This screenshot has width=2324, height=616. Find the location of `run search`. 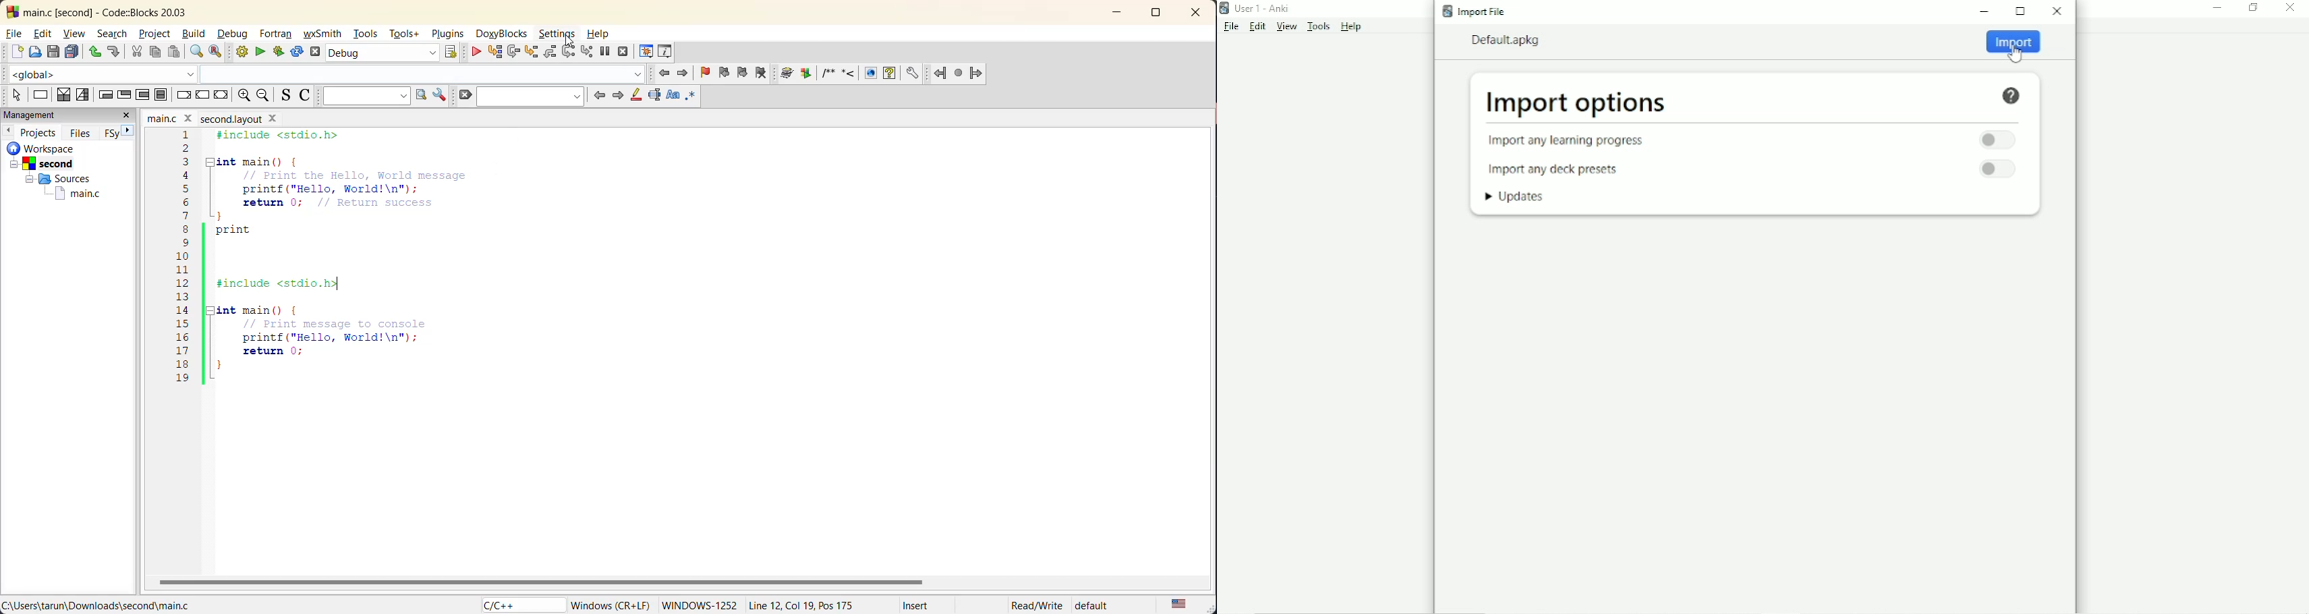

run search is located at coordinates (421, 96).